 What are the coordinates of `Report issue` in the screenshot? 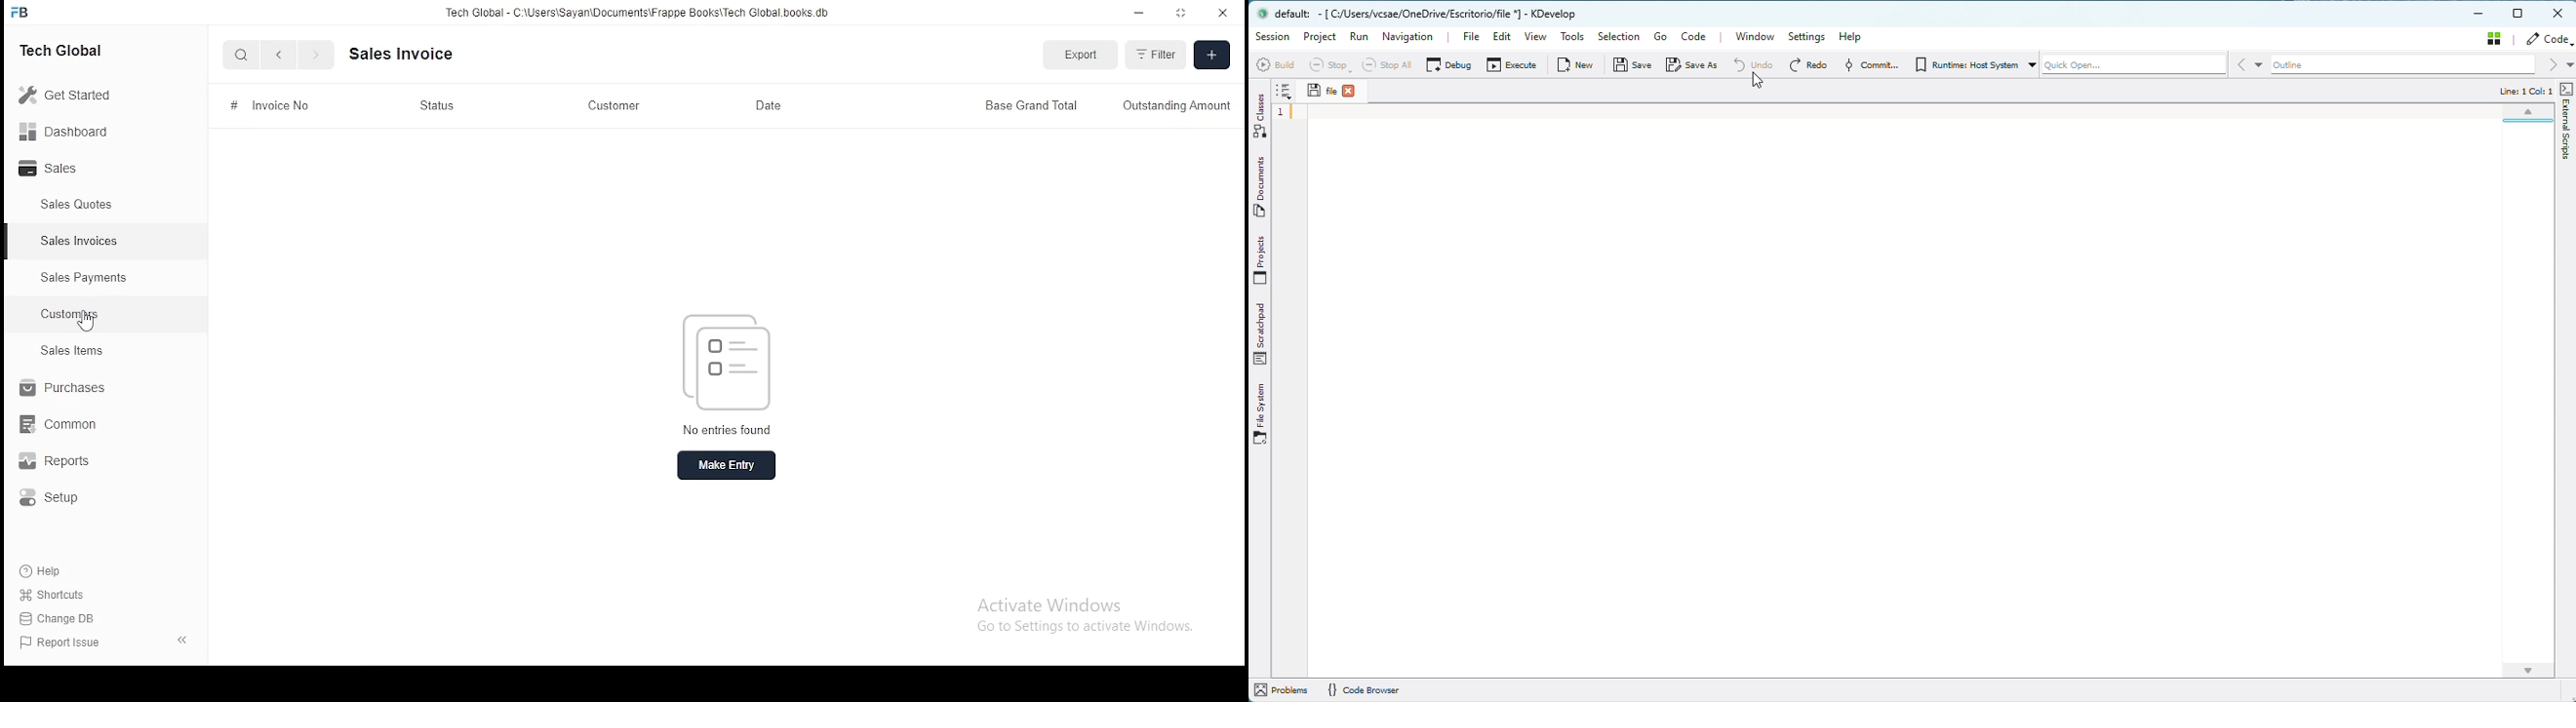 It's located at (63, 642).